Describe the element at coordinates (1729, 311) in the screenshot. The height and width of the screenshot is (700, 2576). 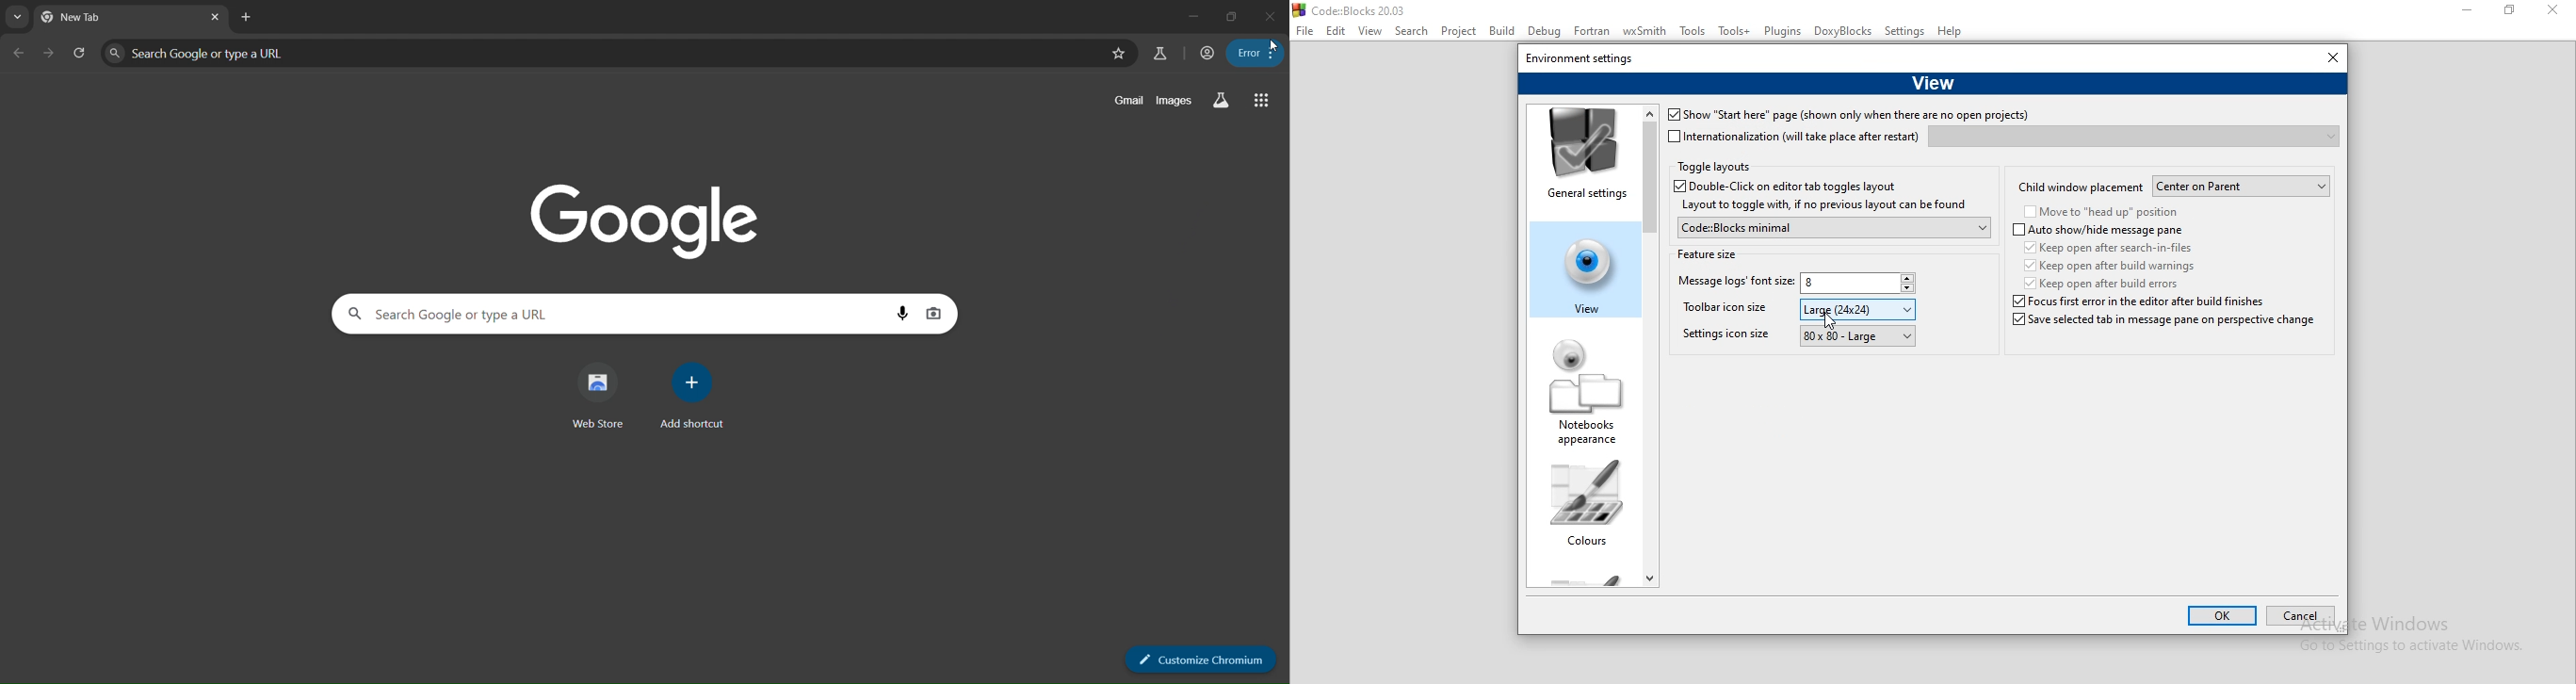
I see `Toolbar icon size: Large (24x24)` at that location.